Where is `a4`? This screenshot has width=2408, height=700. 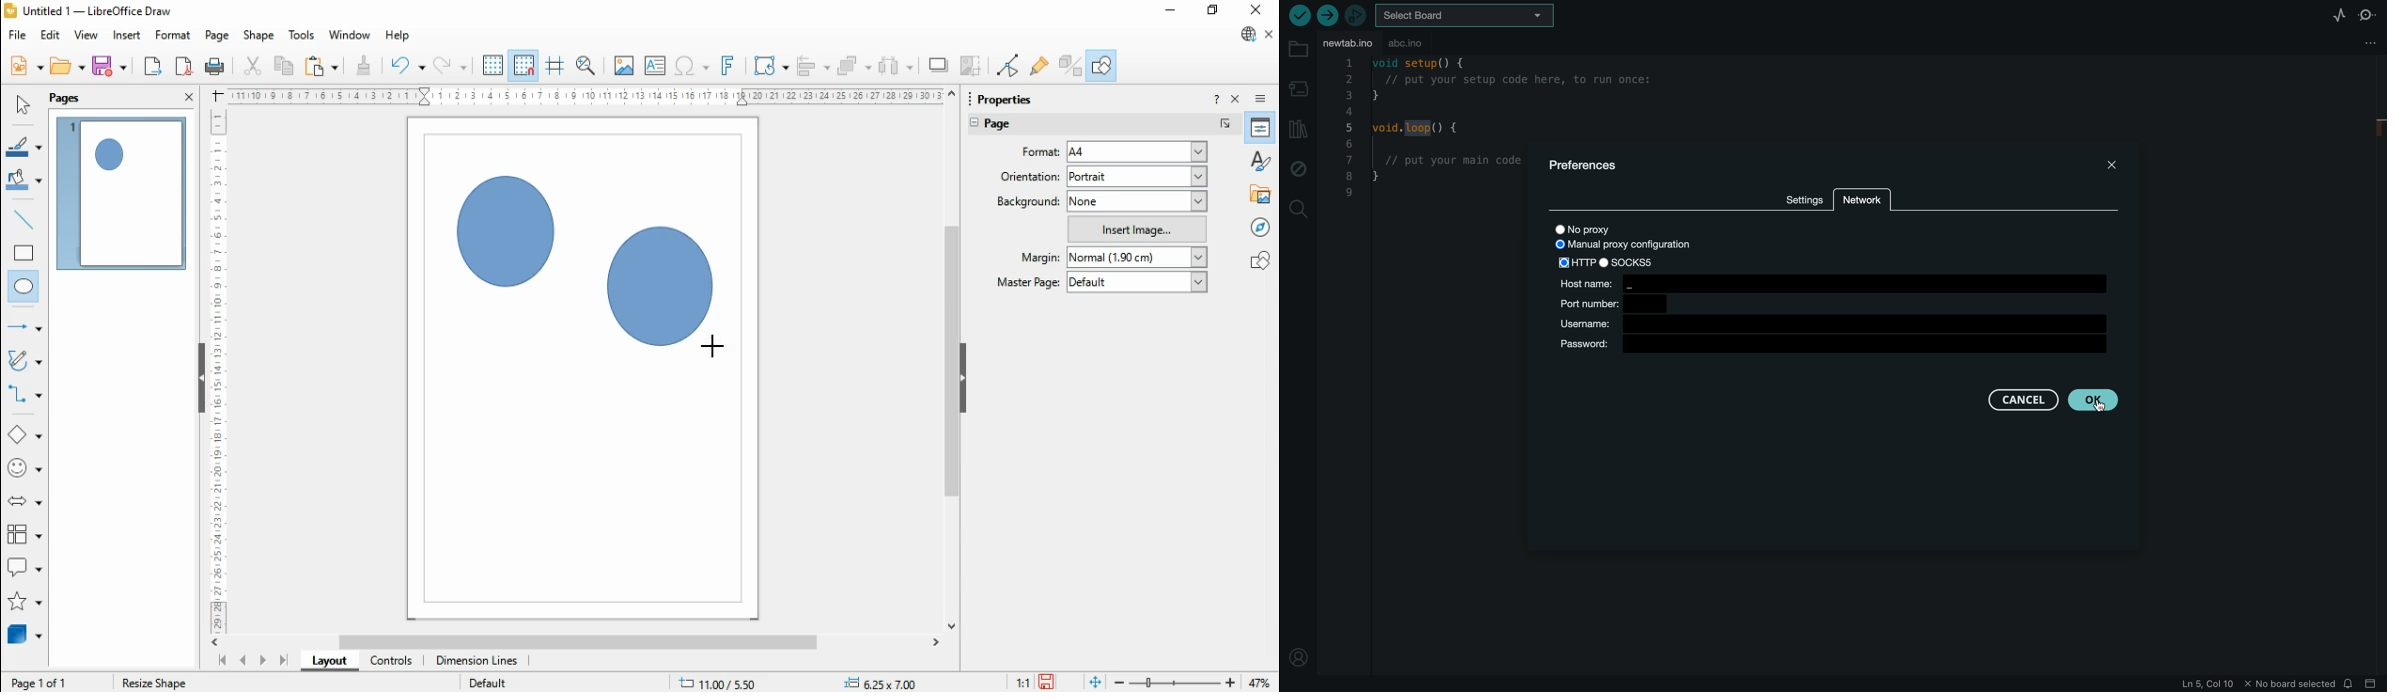 a4 is located at coordinates (1136, 152).